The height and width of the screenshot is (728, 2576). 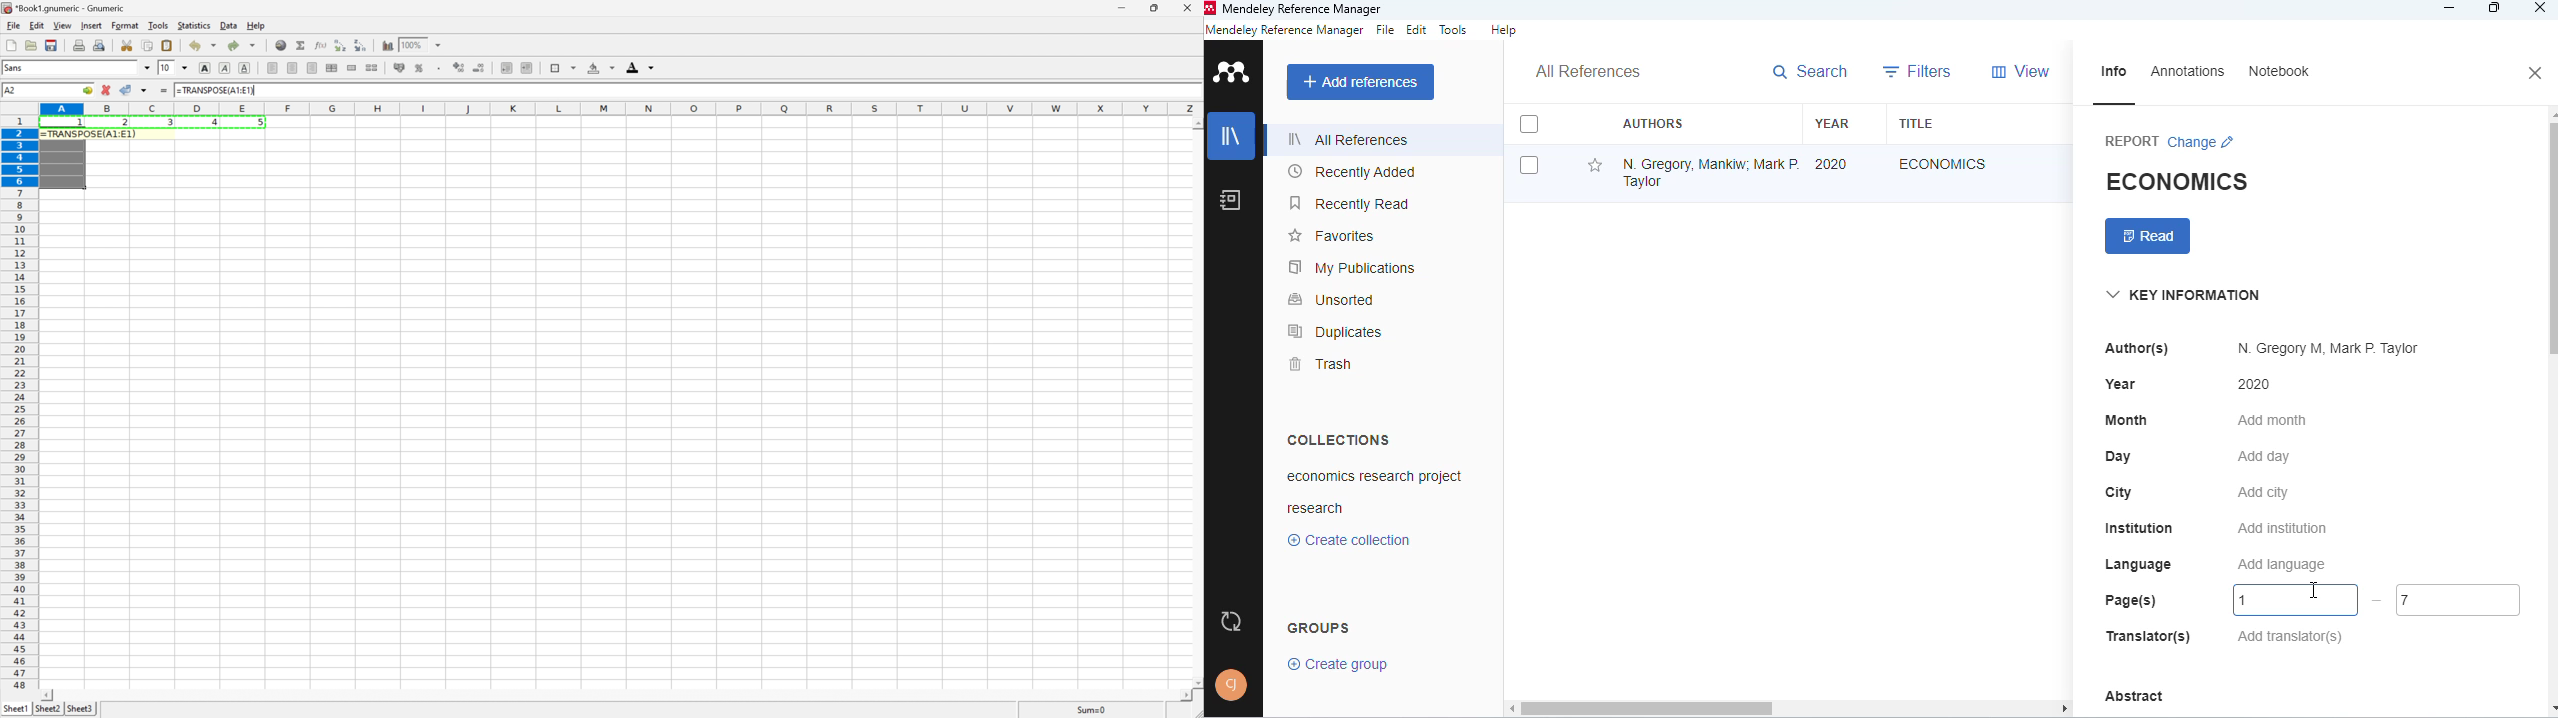 What do you see at coordinates (2264, 493) in the screenshot?
I see `add city` at bounding box center [2264, 493].